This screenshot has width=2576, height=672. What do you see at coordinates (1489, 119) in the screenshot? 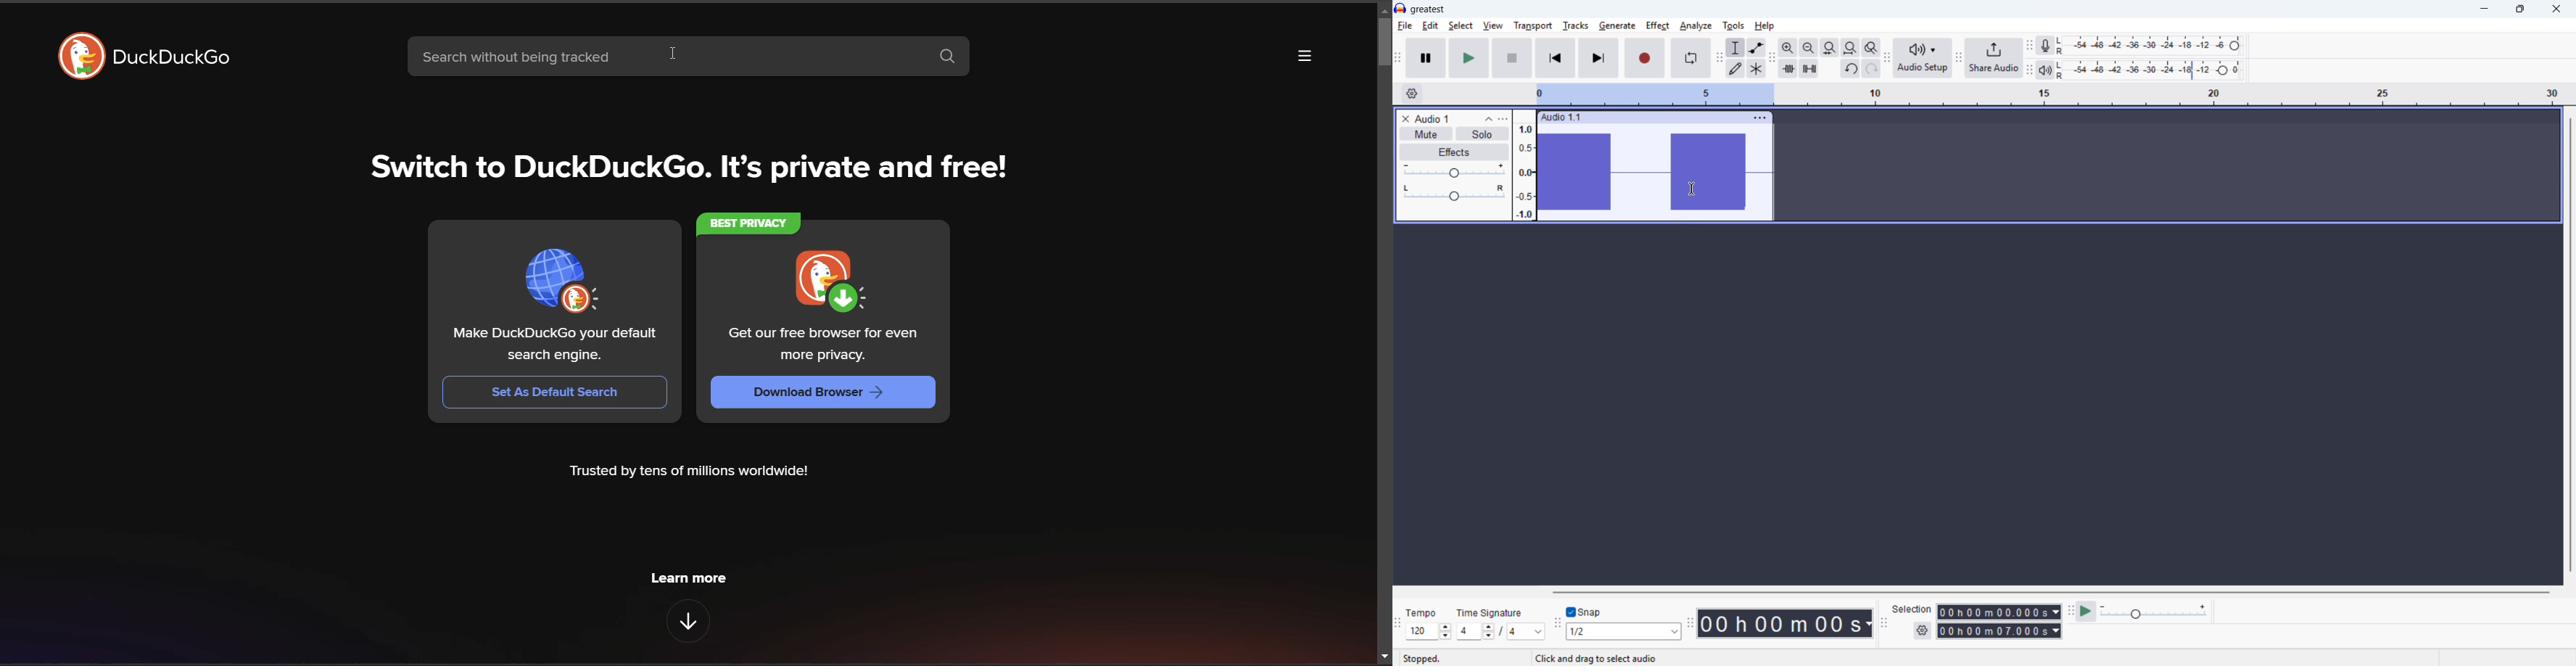
I see `Collapse ` at bounding box center [1489, 119].